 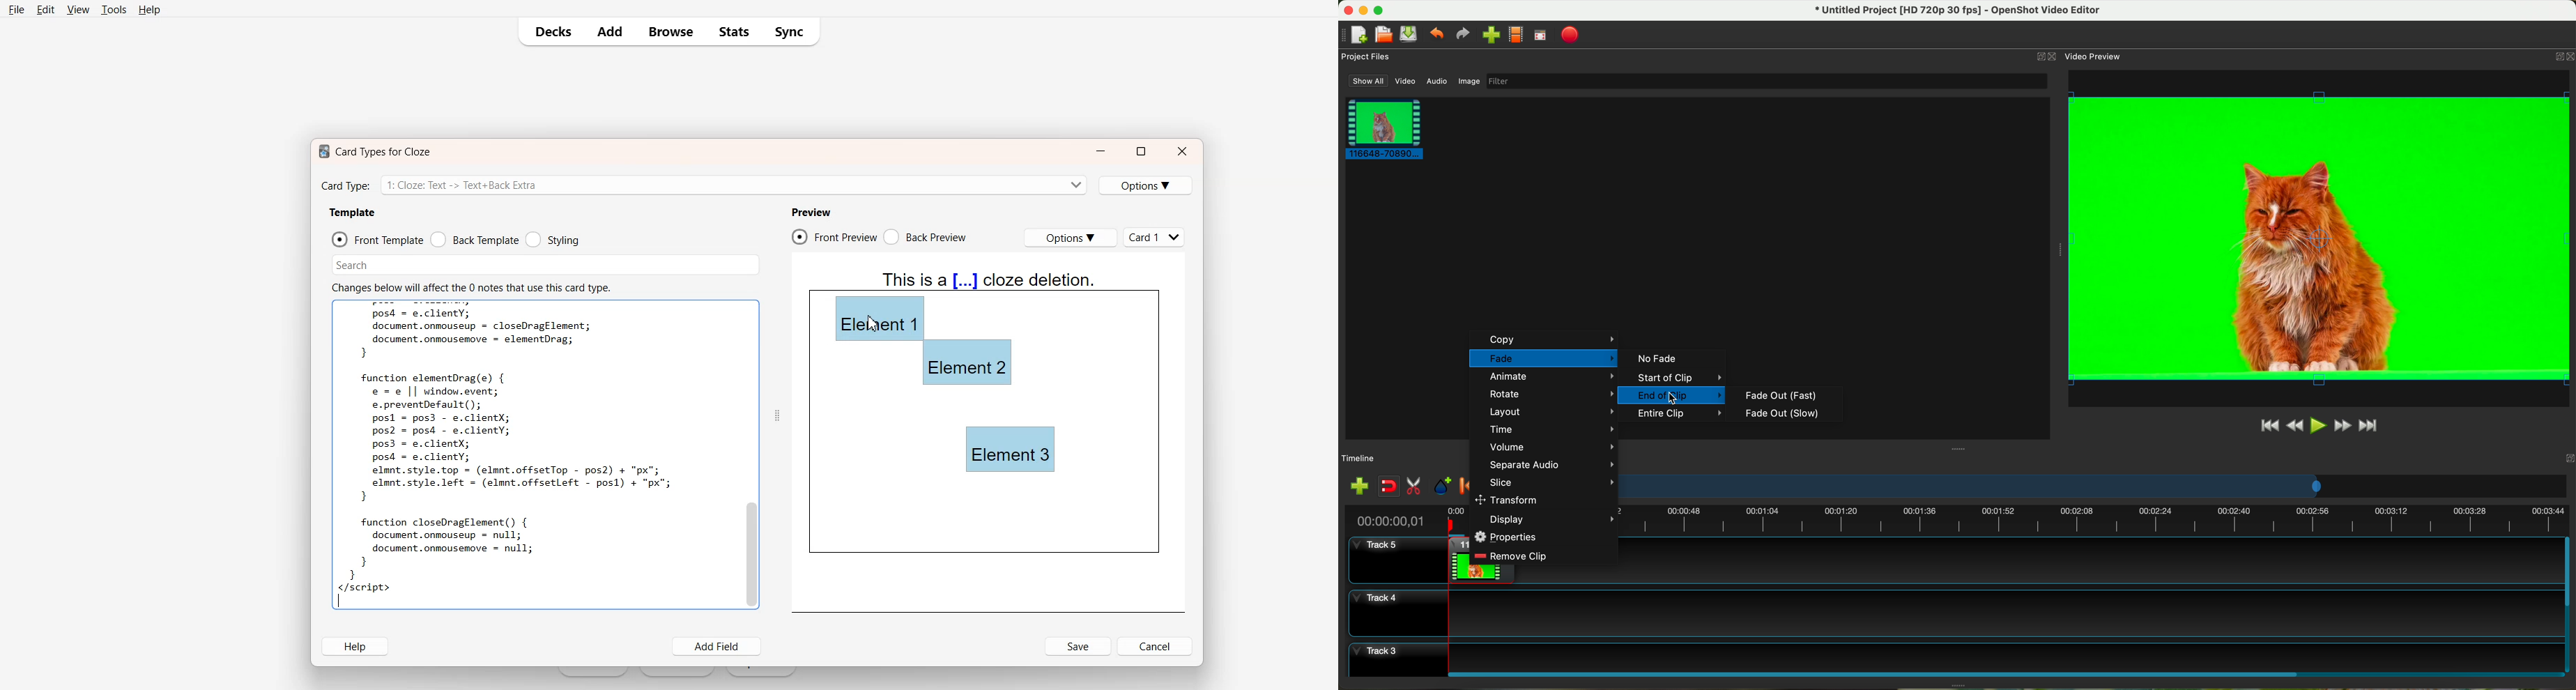 What do you see at coordinates (751, 454) in the screenshot?
I see `Vertical Scroll Bar ` at bounding box center [751, 454].